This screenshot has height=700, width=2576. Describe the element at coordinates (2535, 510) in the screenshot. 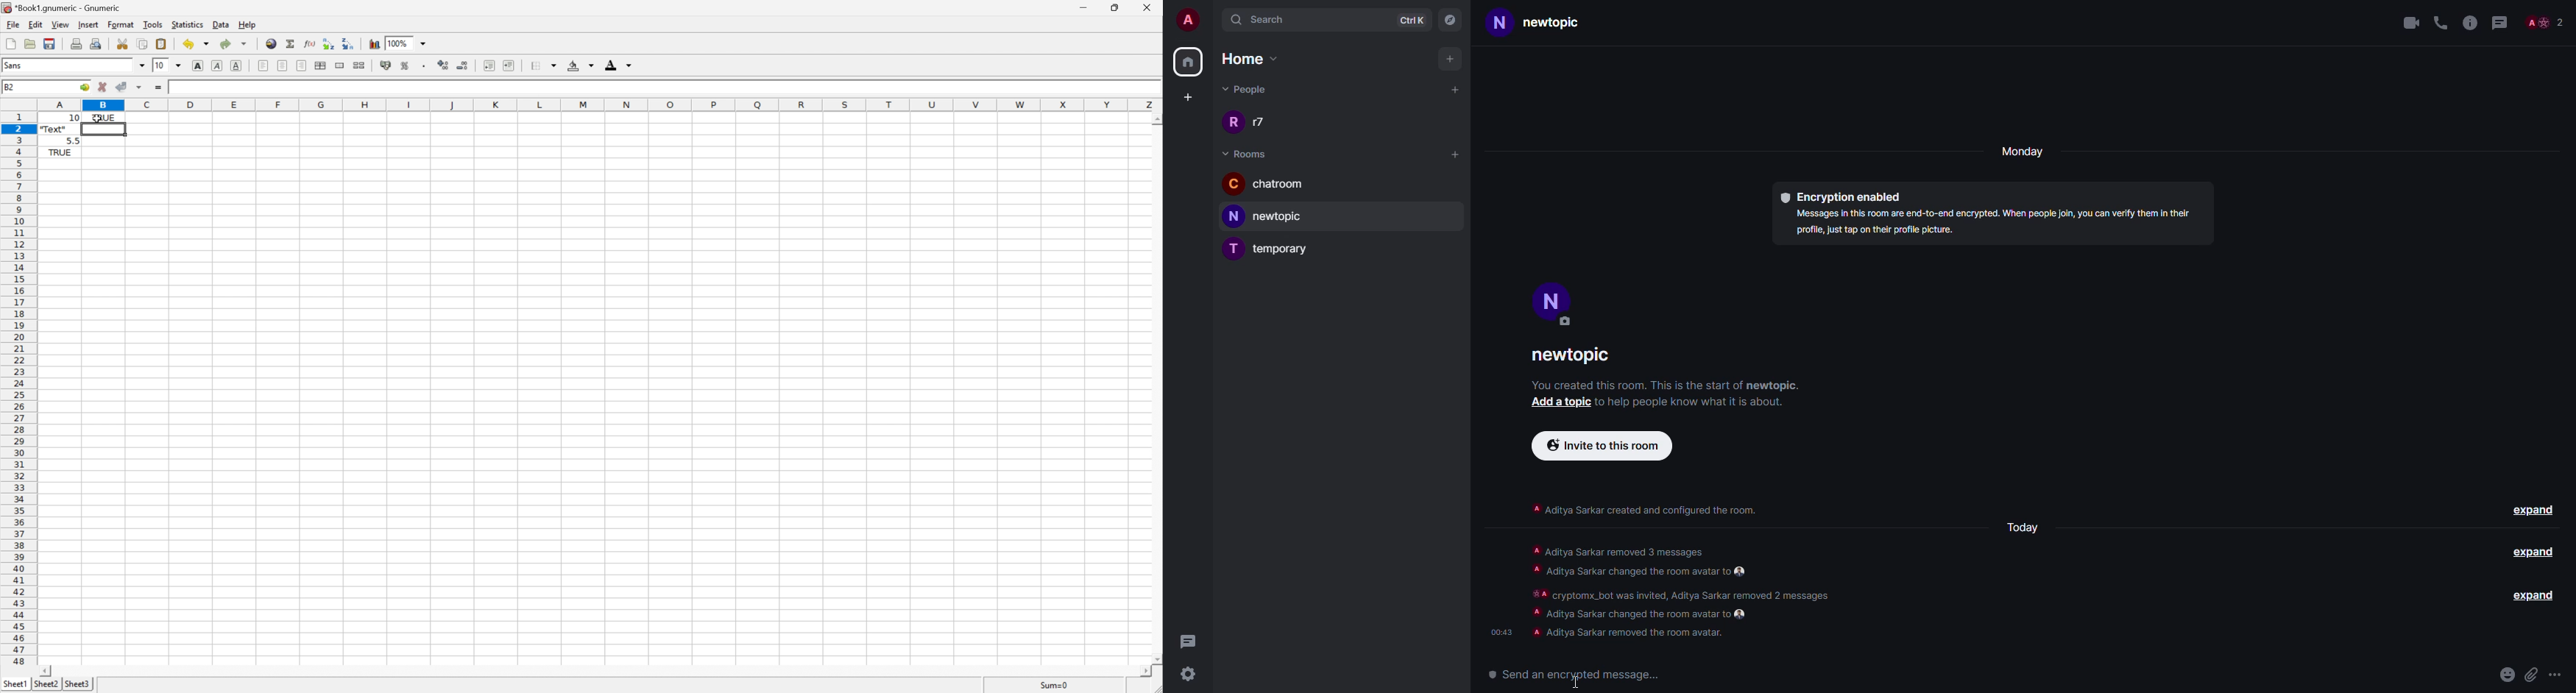

I see `expand` at that location.